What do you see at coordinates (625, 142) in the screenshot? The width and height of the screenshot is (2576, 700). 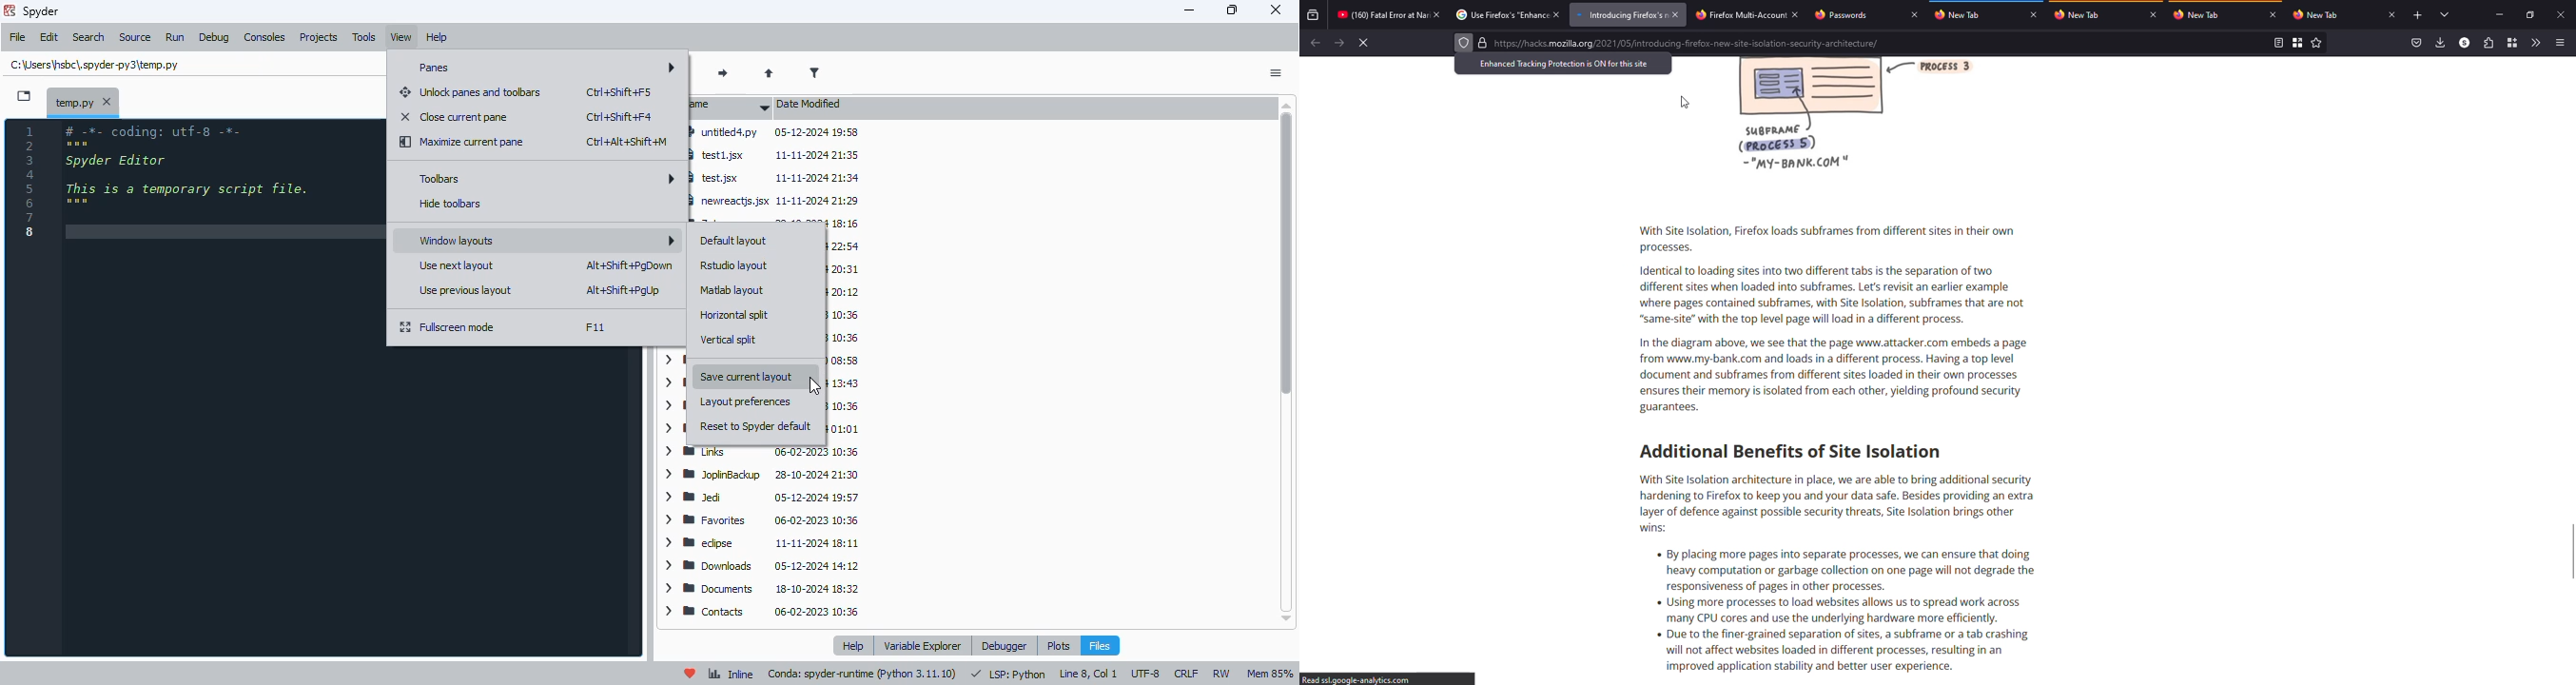 I see `shortcut for maximize current pane` at bounding box center [625, 142].